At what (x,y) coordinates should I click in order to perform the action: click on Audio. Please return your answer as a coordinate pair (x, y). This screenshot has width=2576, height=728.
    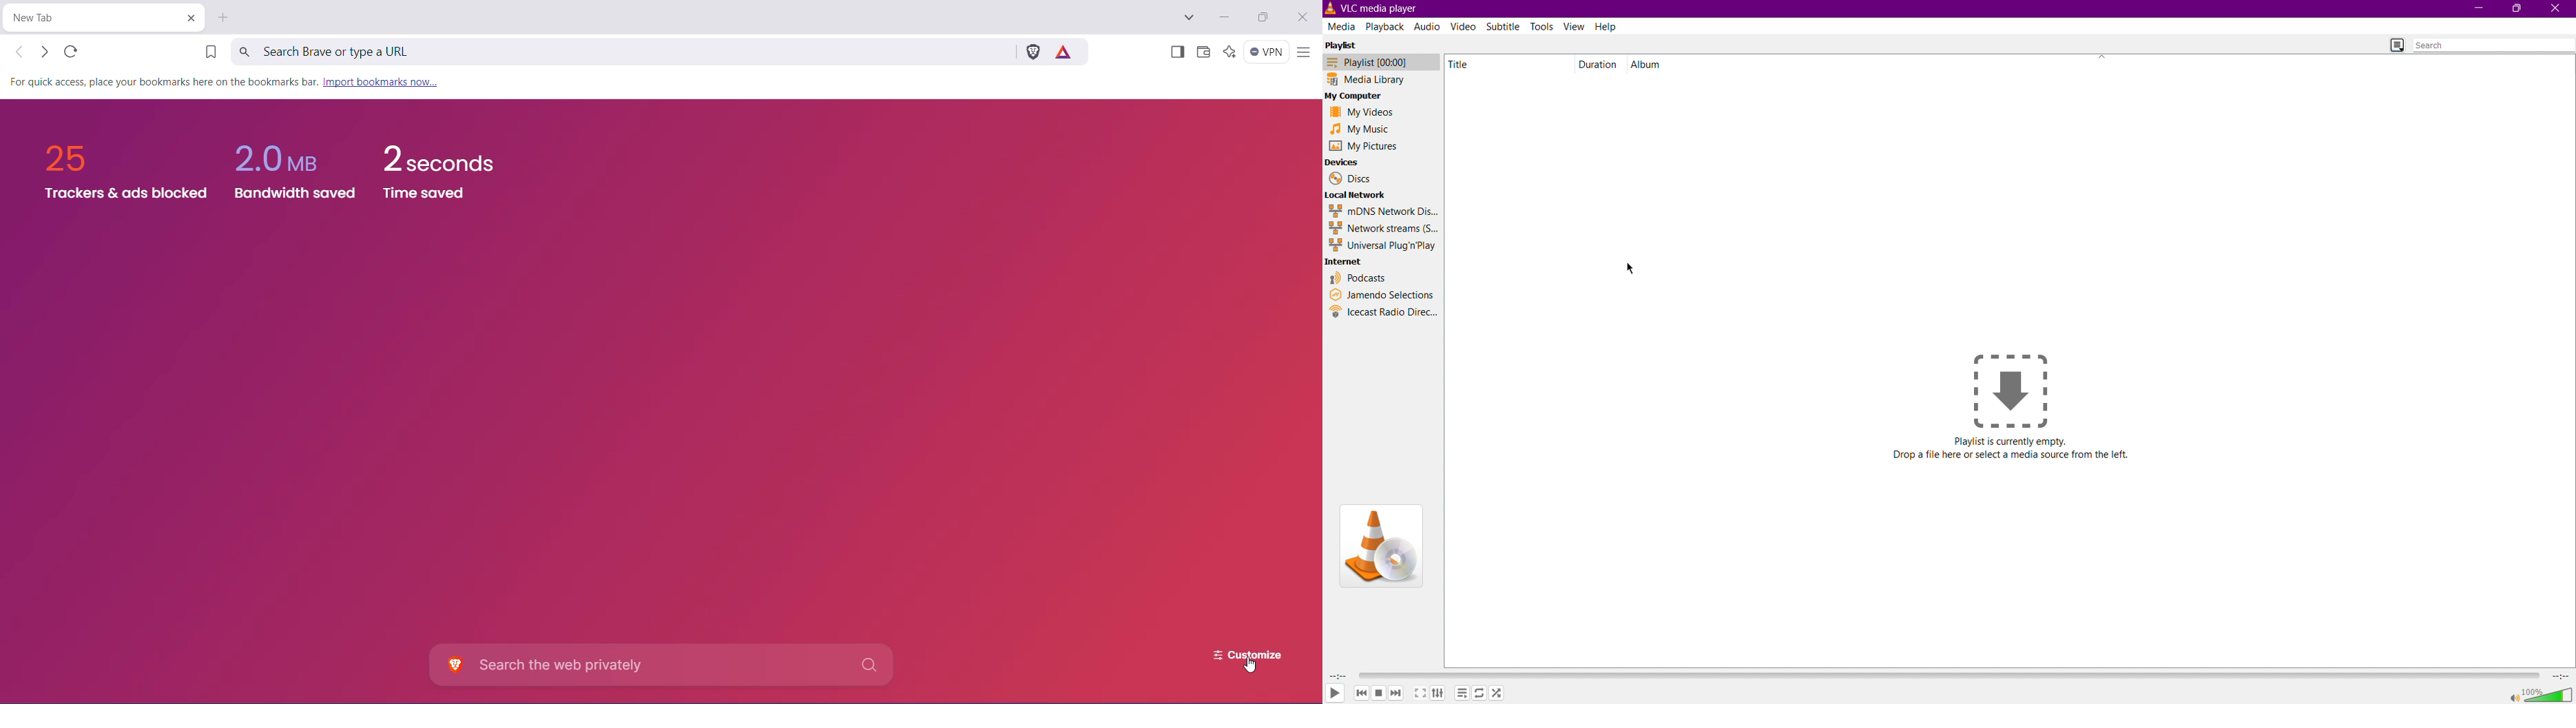
    Looking at the image, I should click on (1426, 27).